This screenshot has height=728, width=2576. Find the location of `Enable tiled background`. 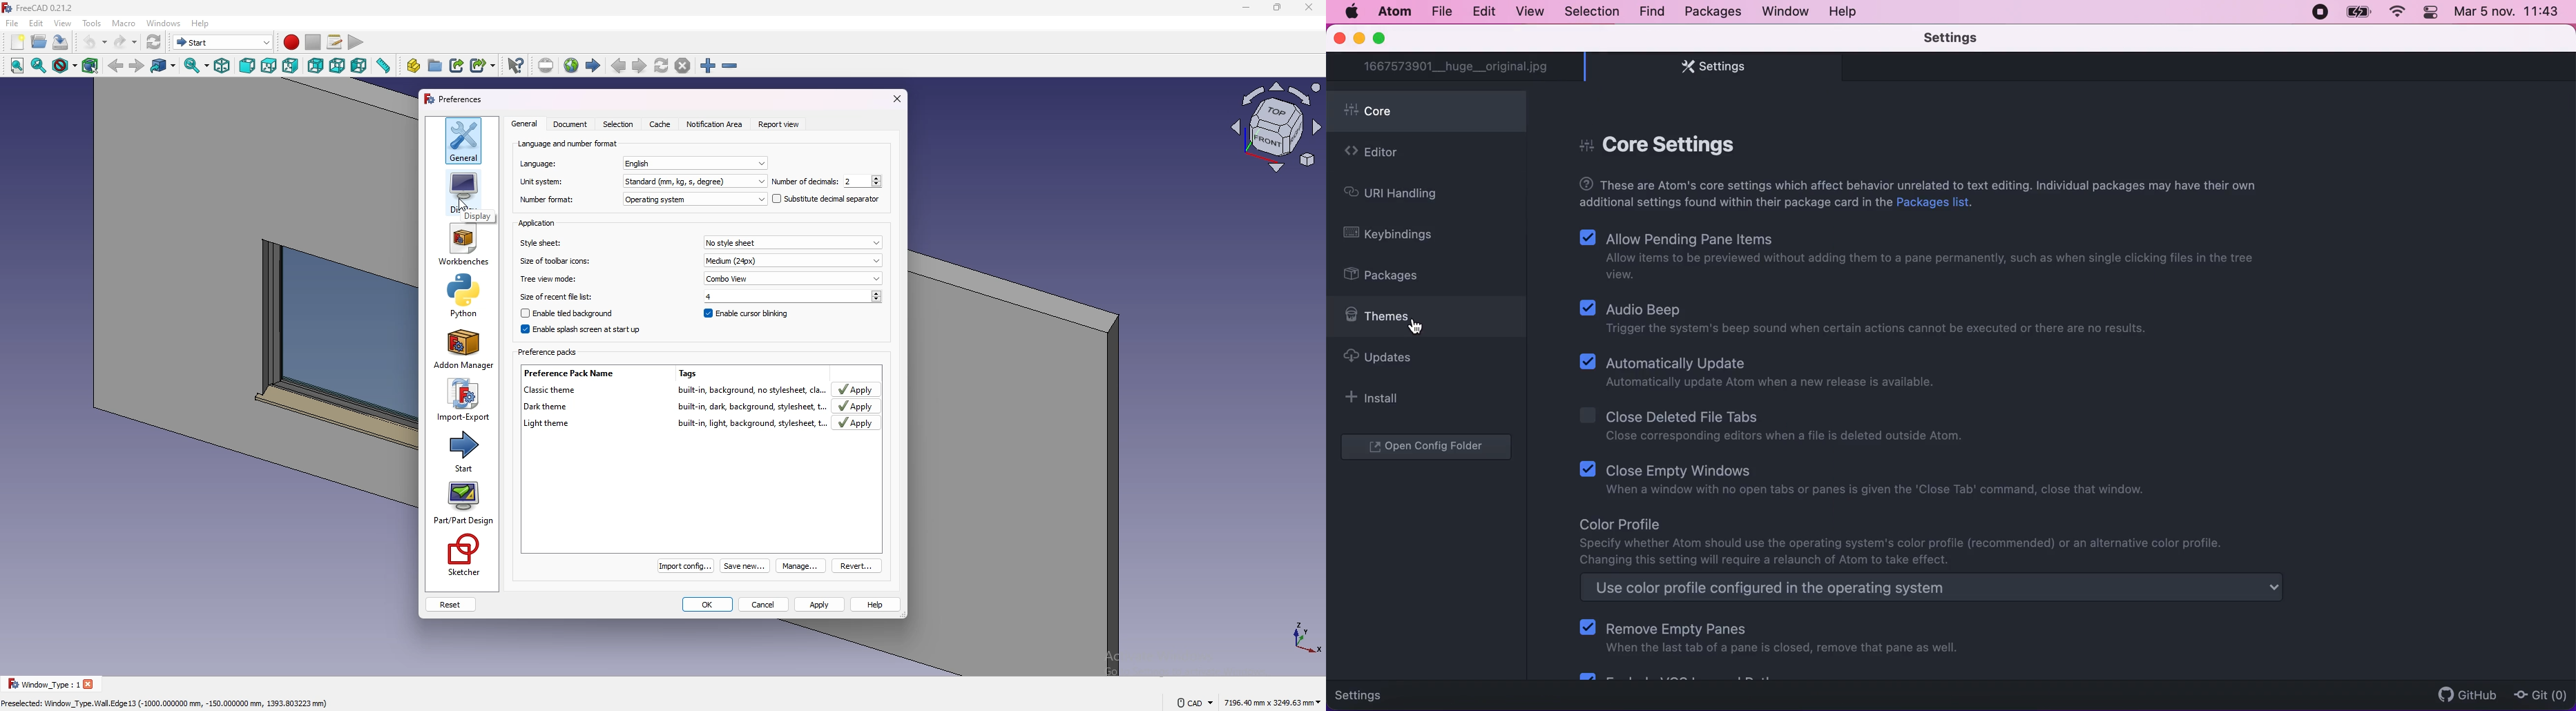

Enable tiled background is located at coordinates (566, 313).